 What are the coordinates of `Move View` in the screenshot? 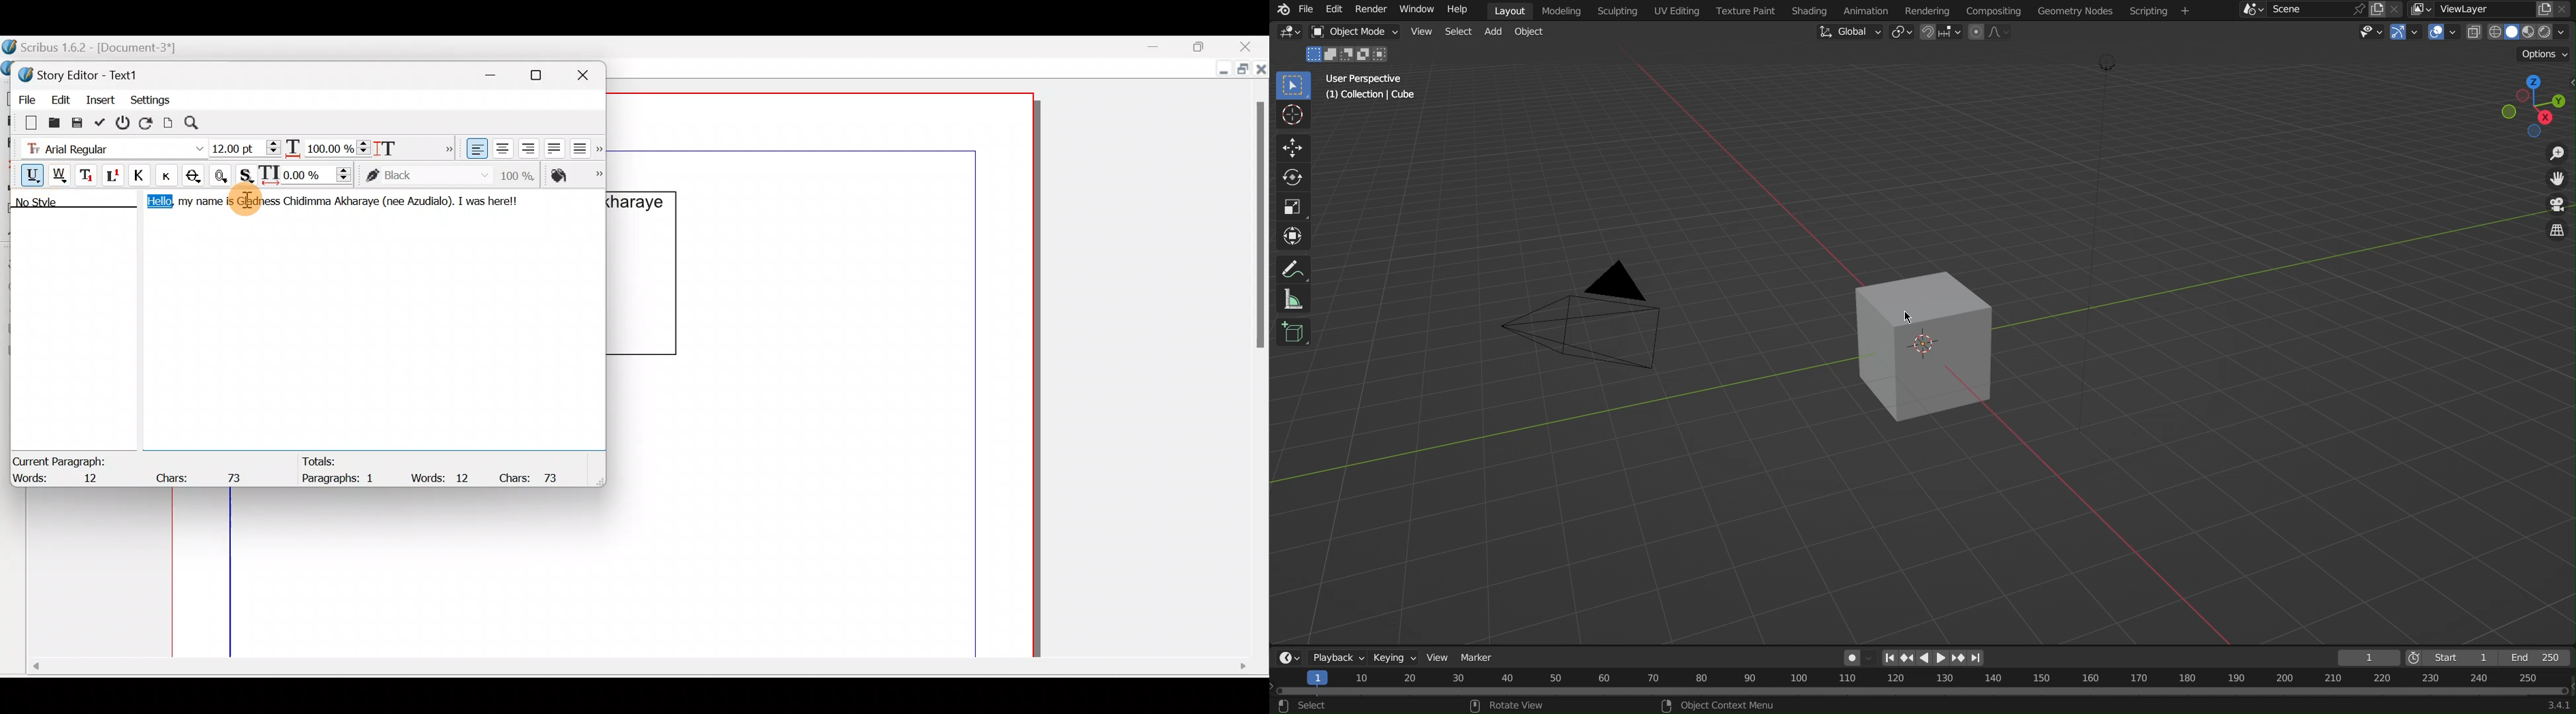 It's located at (2557, 180).